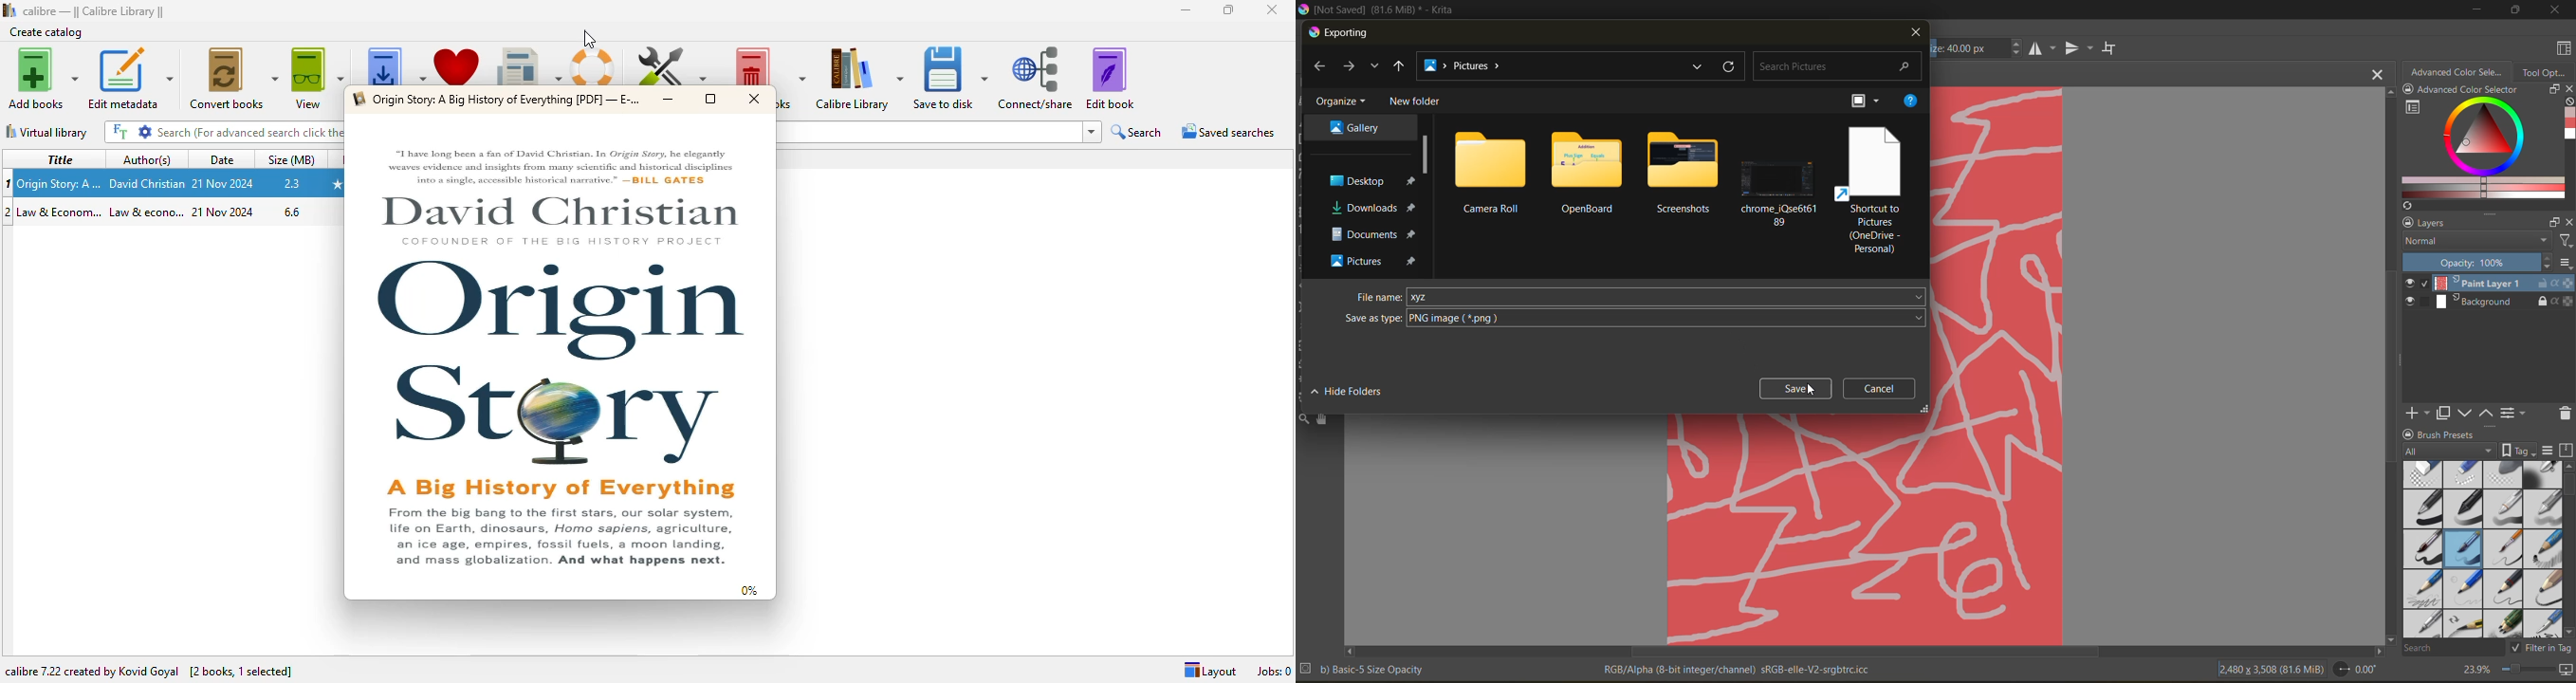 The width and height of the screenshot is (2576, 700). What do you see at coordinates (2355, 669) in the screenshot?
I see `flip angle` at bounding box center [2355, 669].